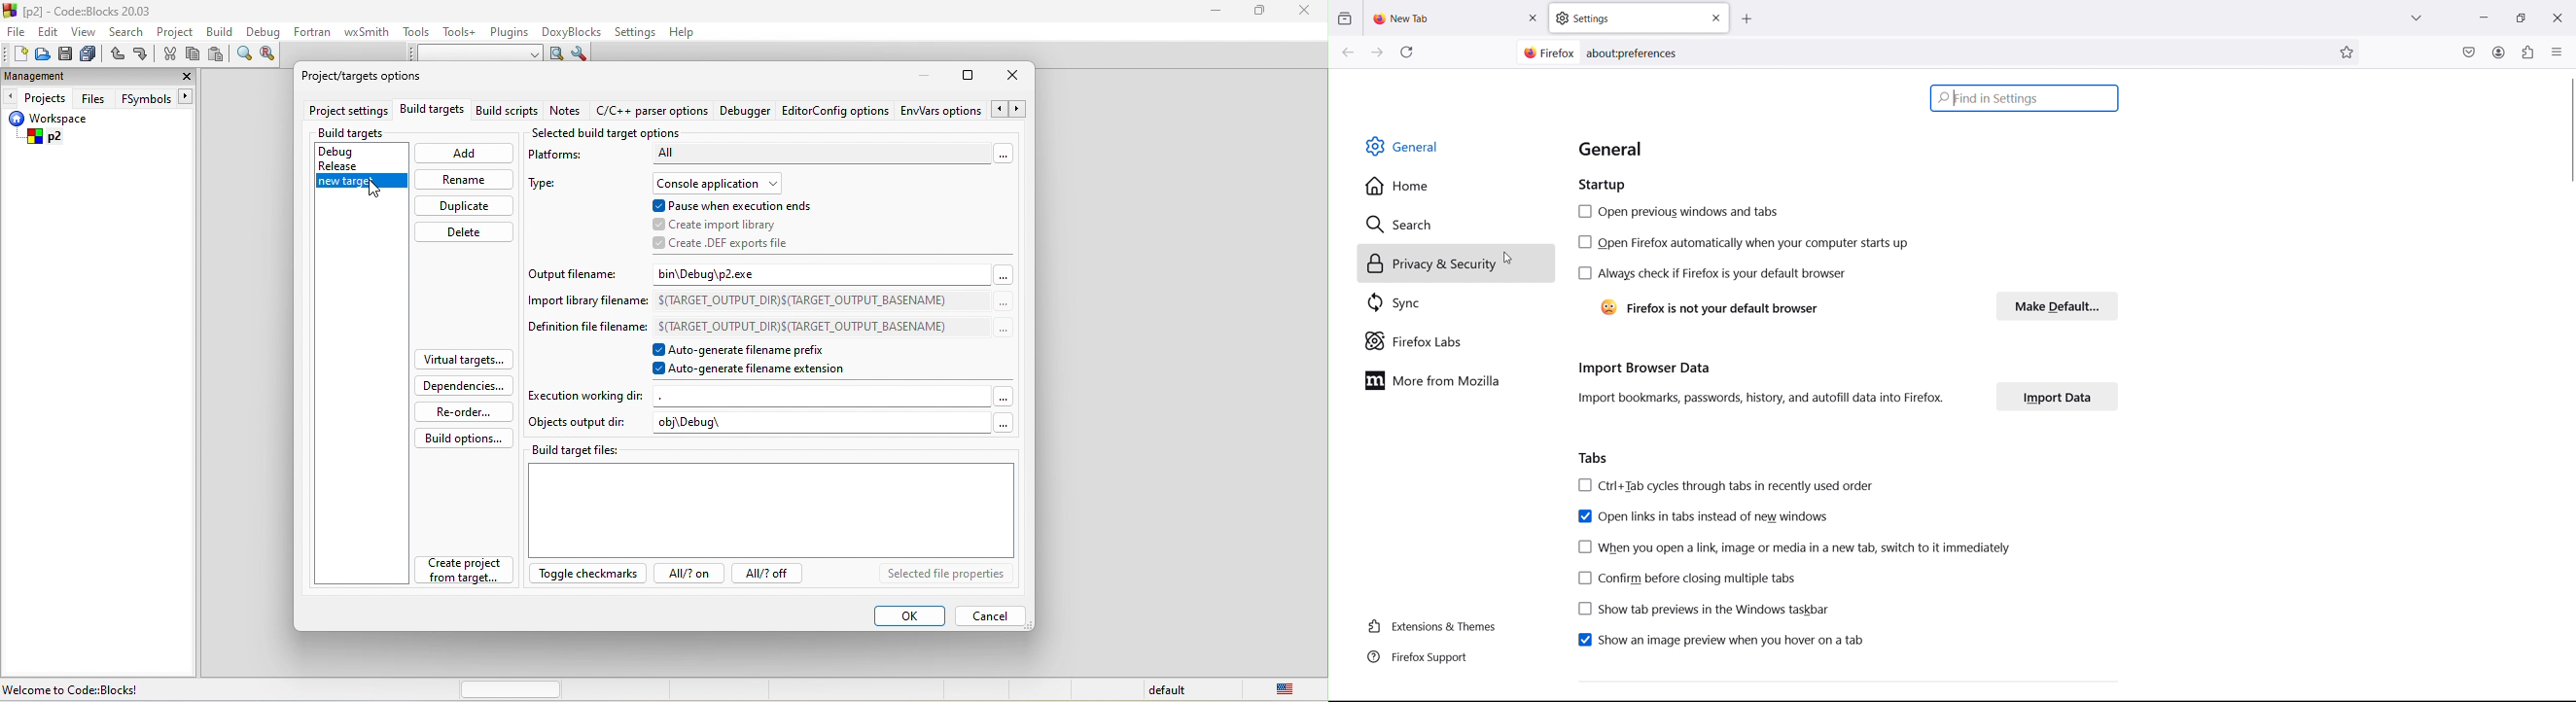 The width and height of the screenshot is (2576, 728). I want to click on help, so click(690, 33).